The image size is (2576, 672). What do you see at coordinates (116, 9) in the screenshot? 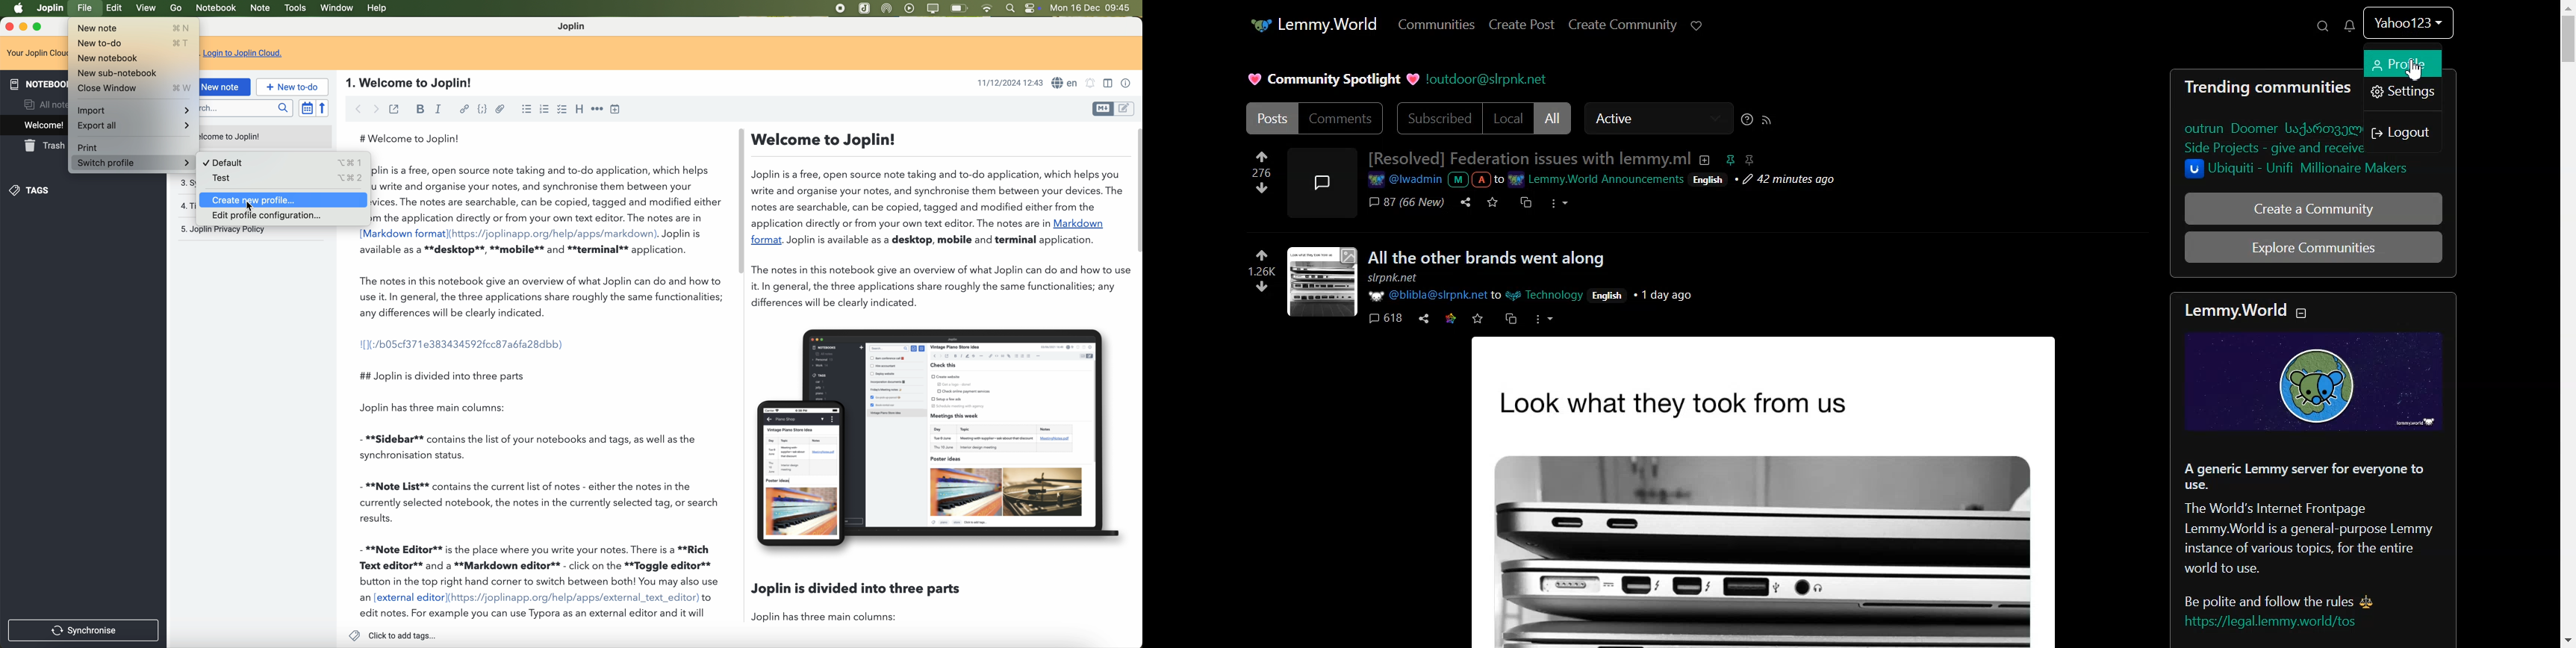
I see `edit` at bounding box center [116, 9].